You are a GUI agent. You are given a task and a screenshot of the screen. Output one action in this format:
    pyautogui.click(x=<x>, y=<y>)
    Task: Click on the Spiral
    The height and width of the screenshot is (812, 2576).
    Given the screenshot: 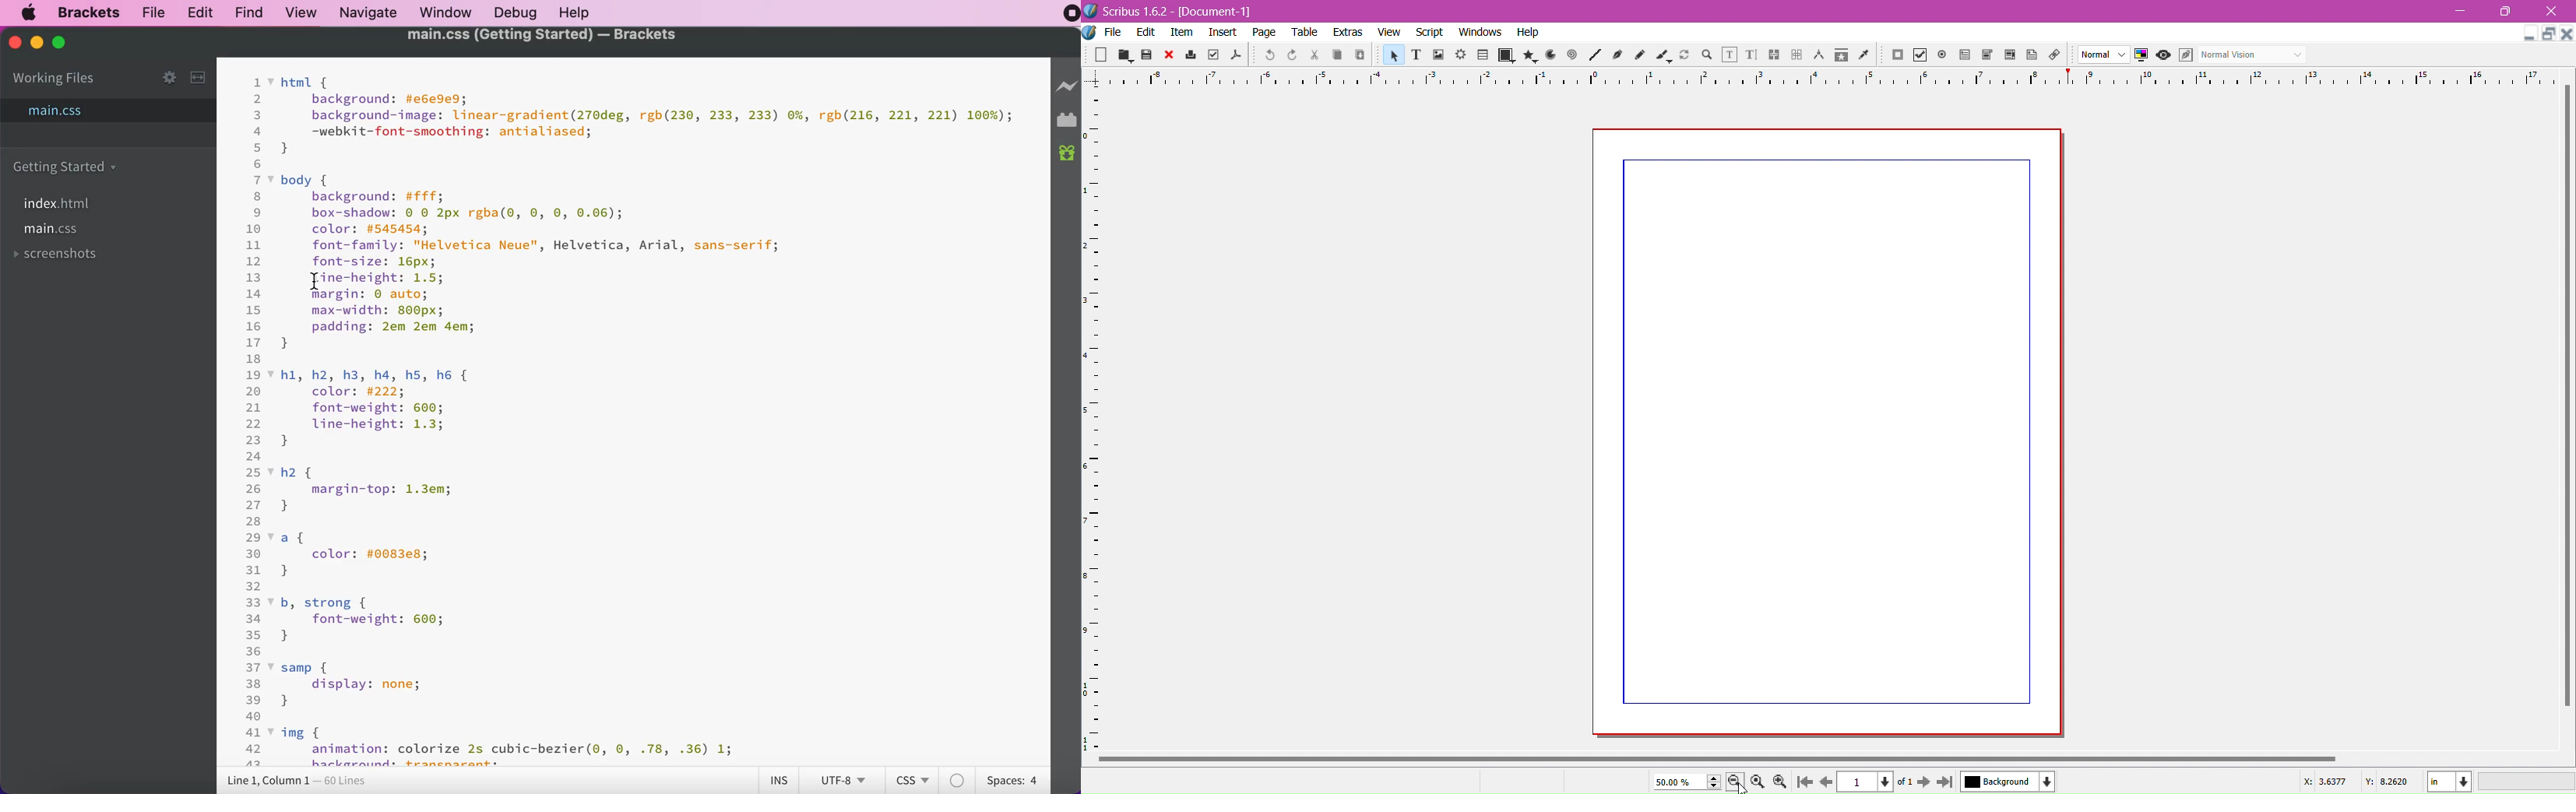 What is the action you would take?
    pyautogui.click(x=1572, y=55)
    